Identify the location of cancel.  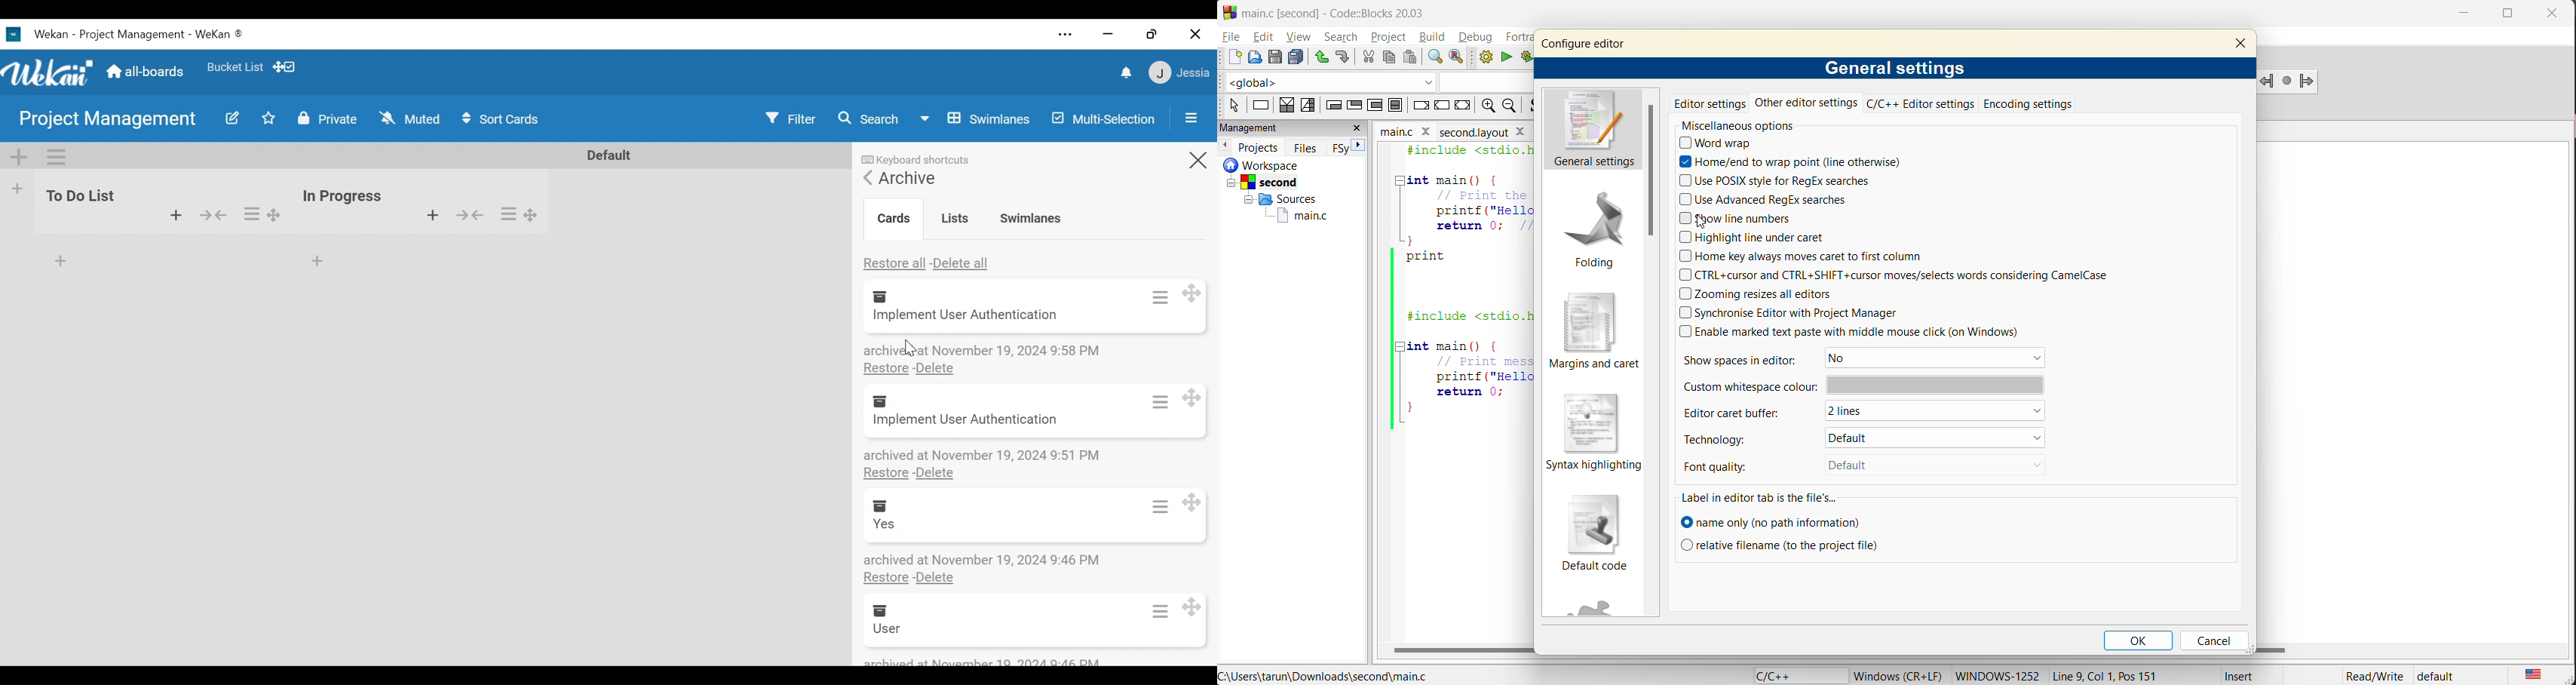
(2216, 638).